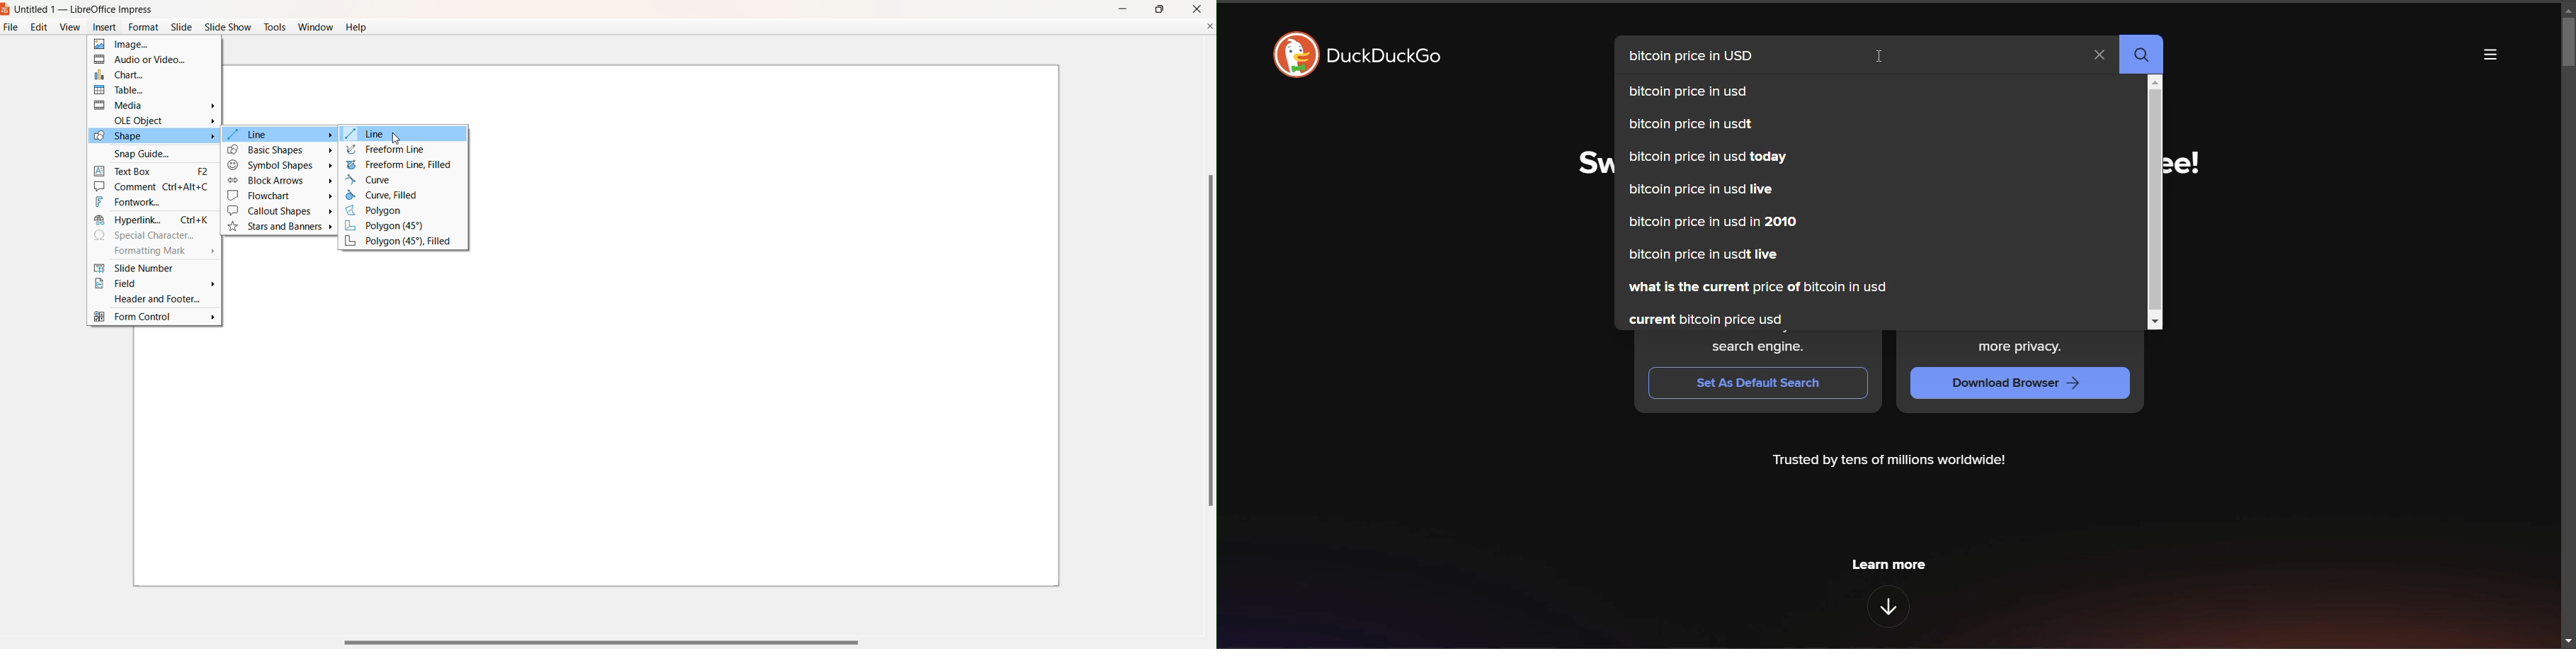  Describe the element at coordinates (280, 134) in the screenshot. I see `Line` at that location.